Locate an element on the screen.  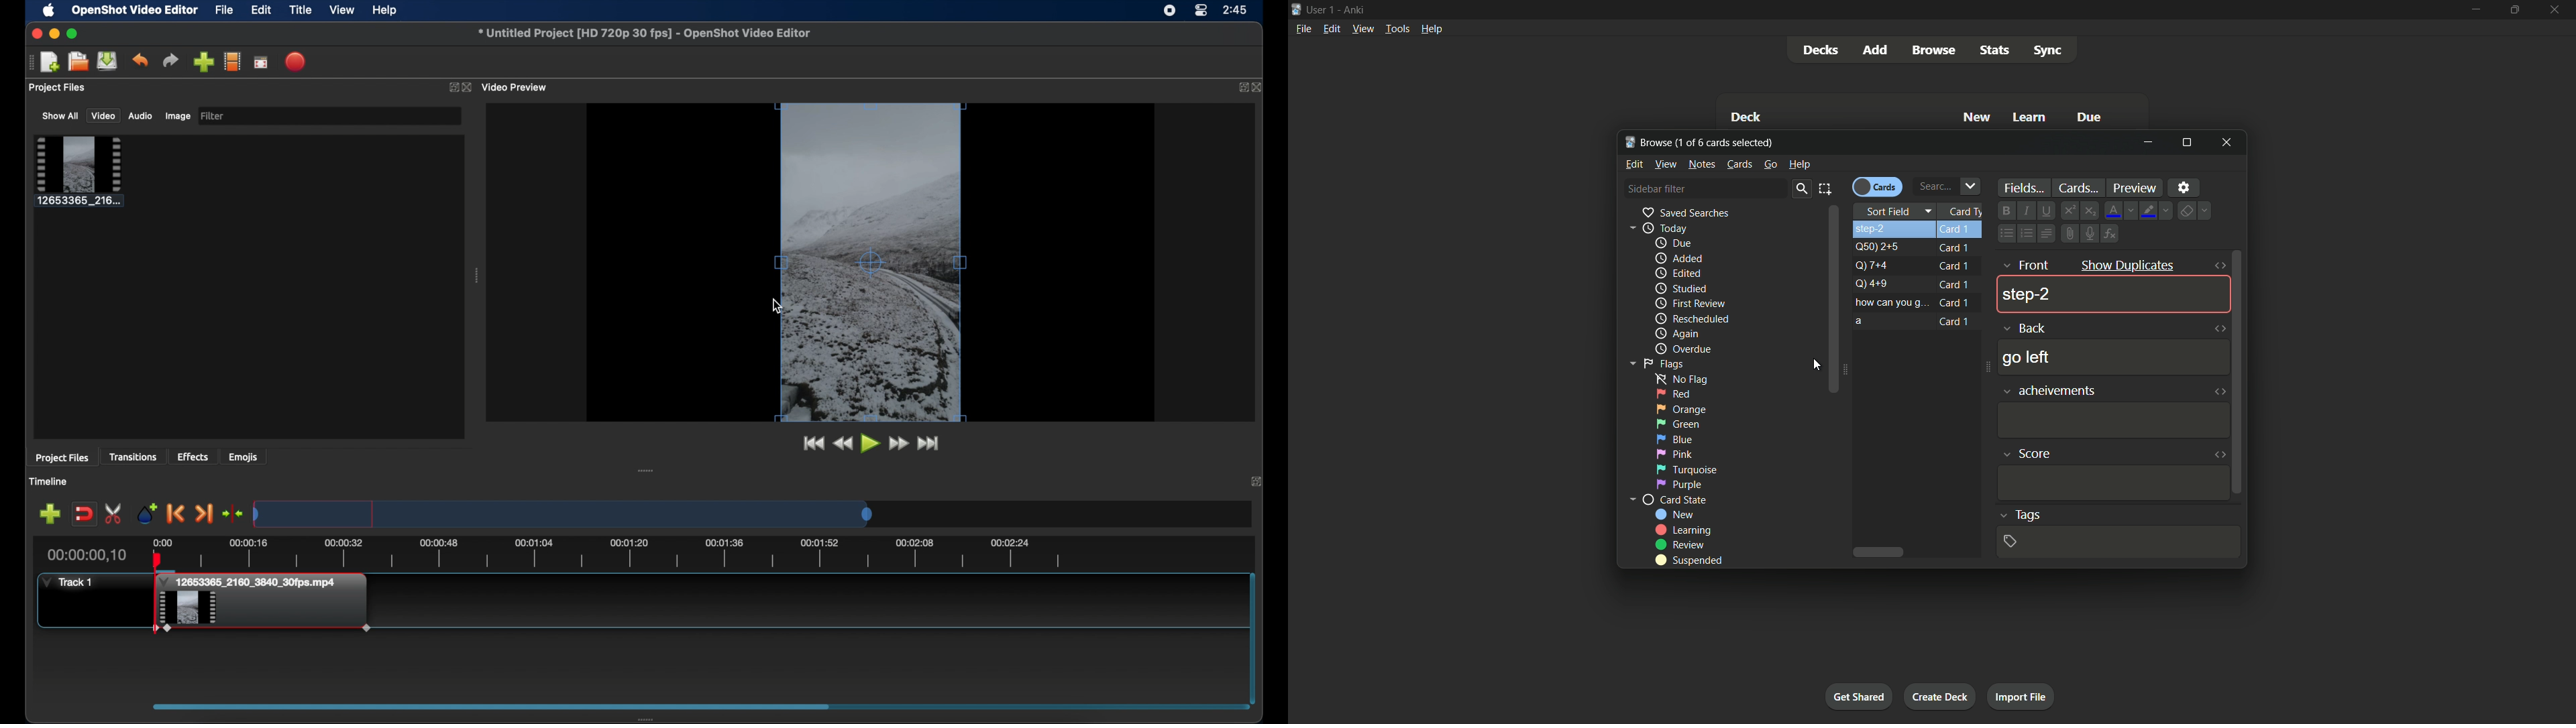
One of six cards selected is located at coordinates (1727, 141).